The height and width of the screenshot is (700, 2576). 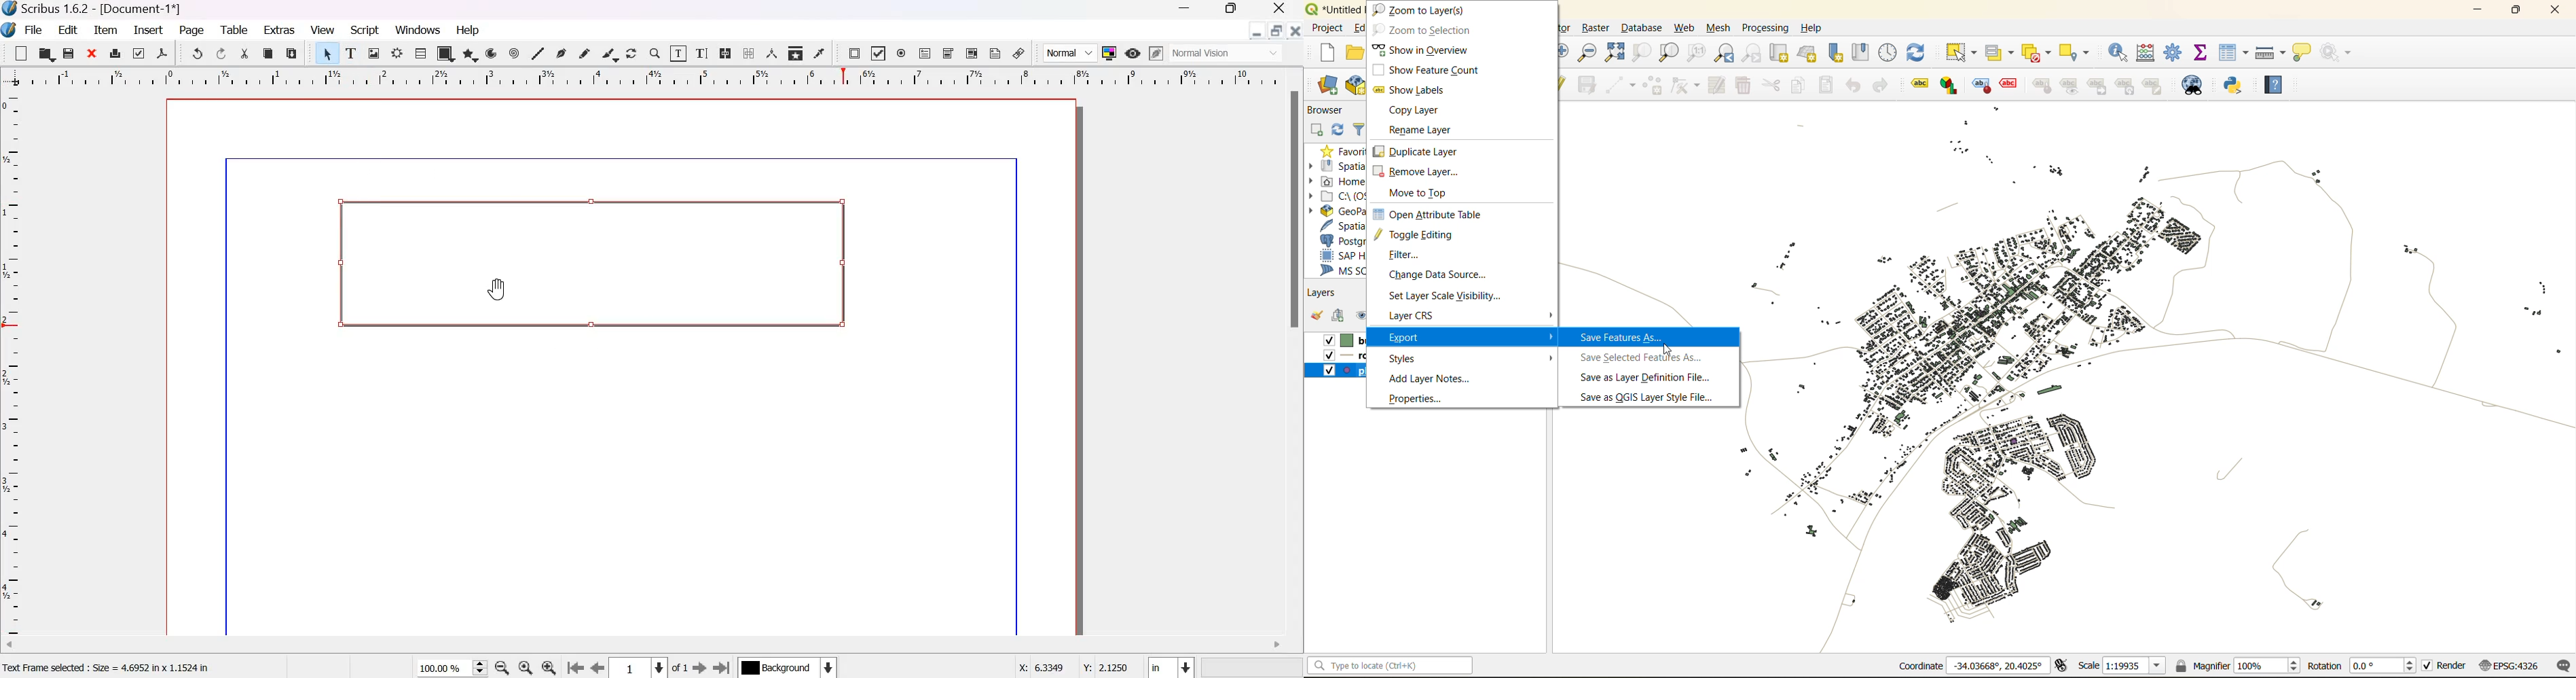 I want to click on undo, so click(x=197, y=53).